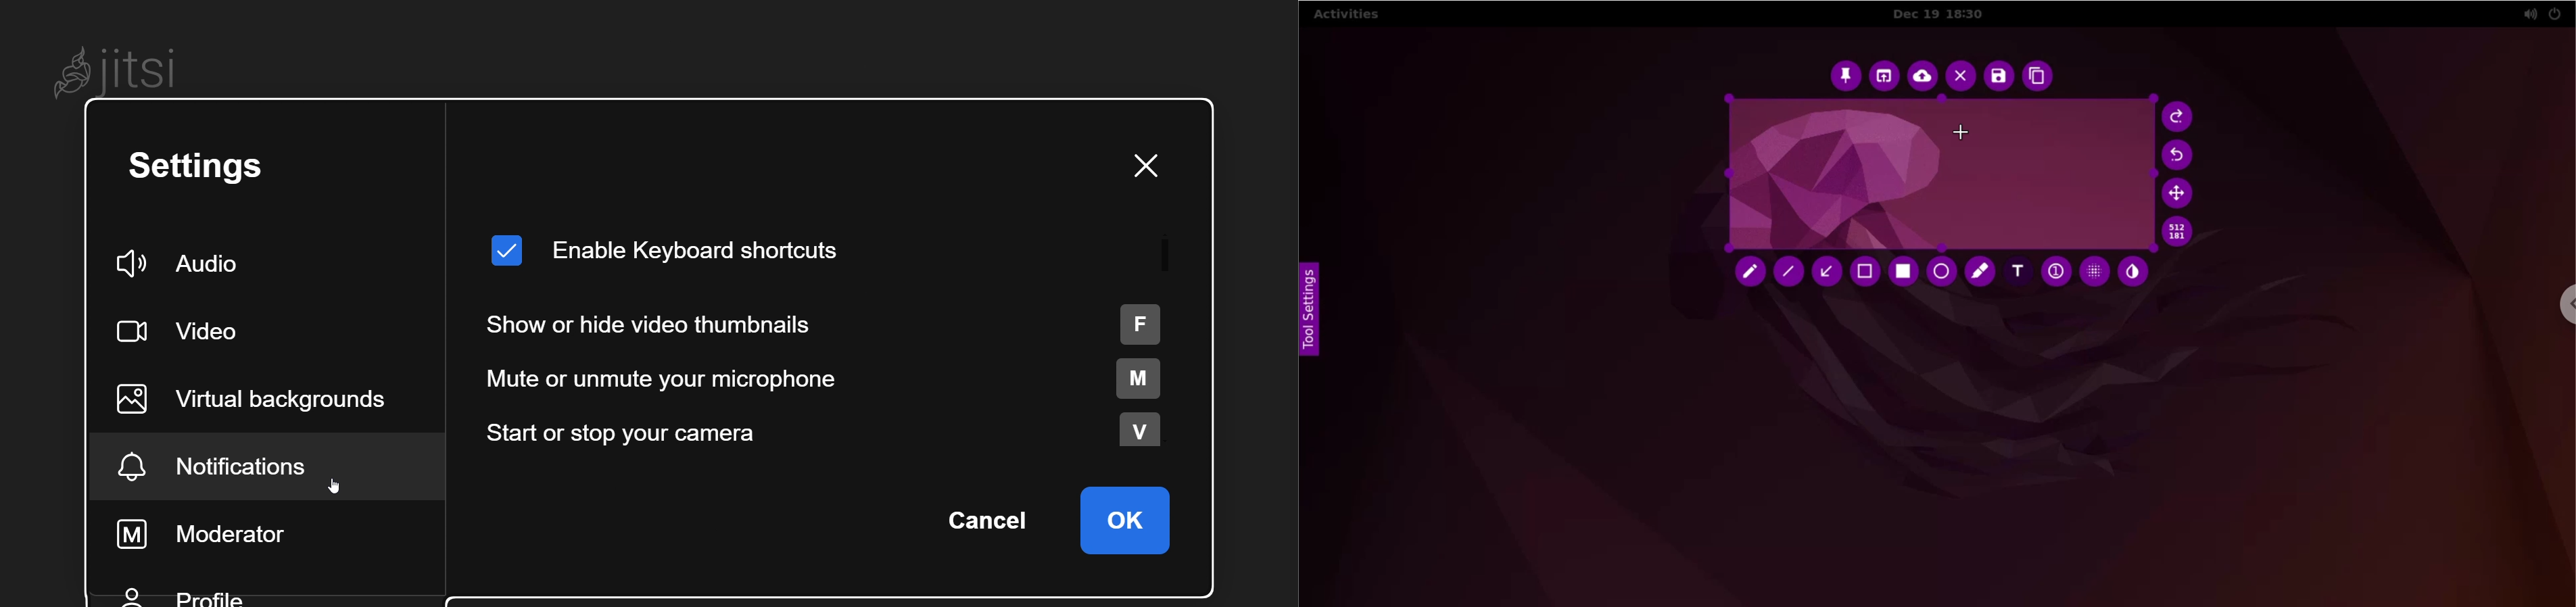 The height and width of the screenshot is (616, 2576). What do you see at coordinates (270, 400) in the screenshot?
I see `virtual background` at bounding box center [270, 400].